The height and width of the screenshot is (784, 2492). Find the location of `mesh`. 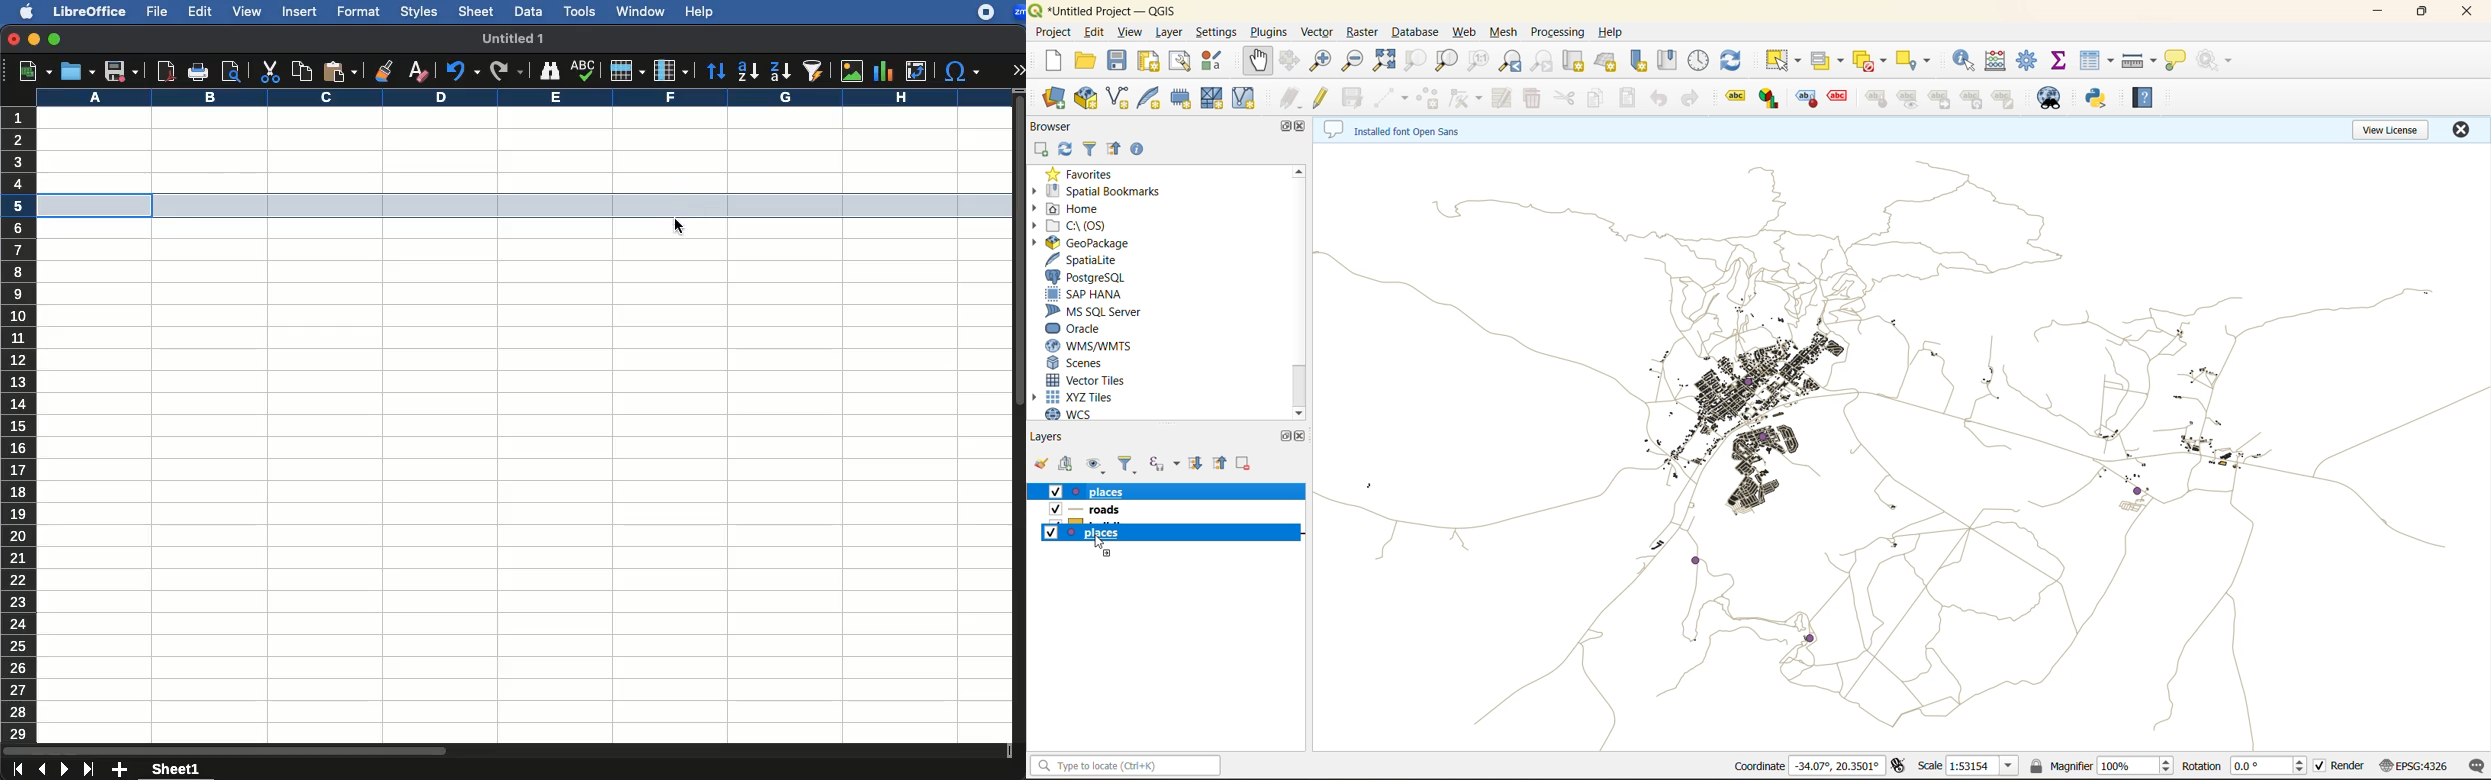

mesh is located at coordinates (1501, 33).